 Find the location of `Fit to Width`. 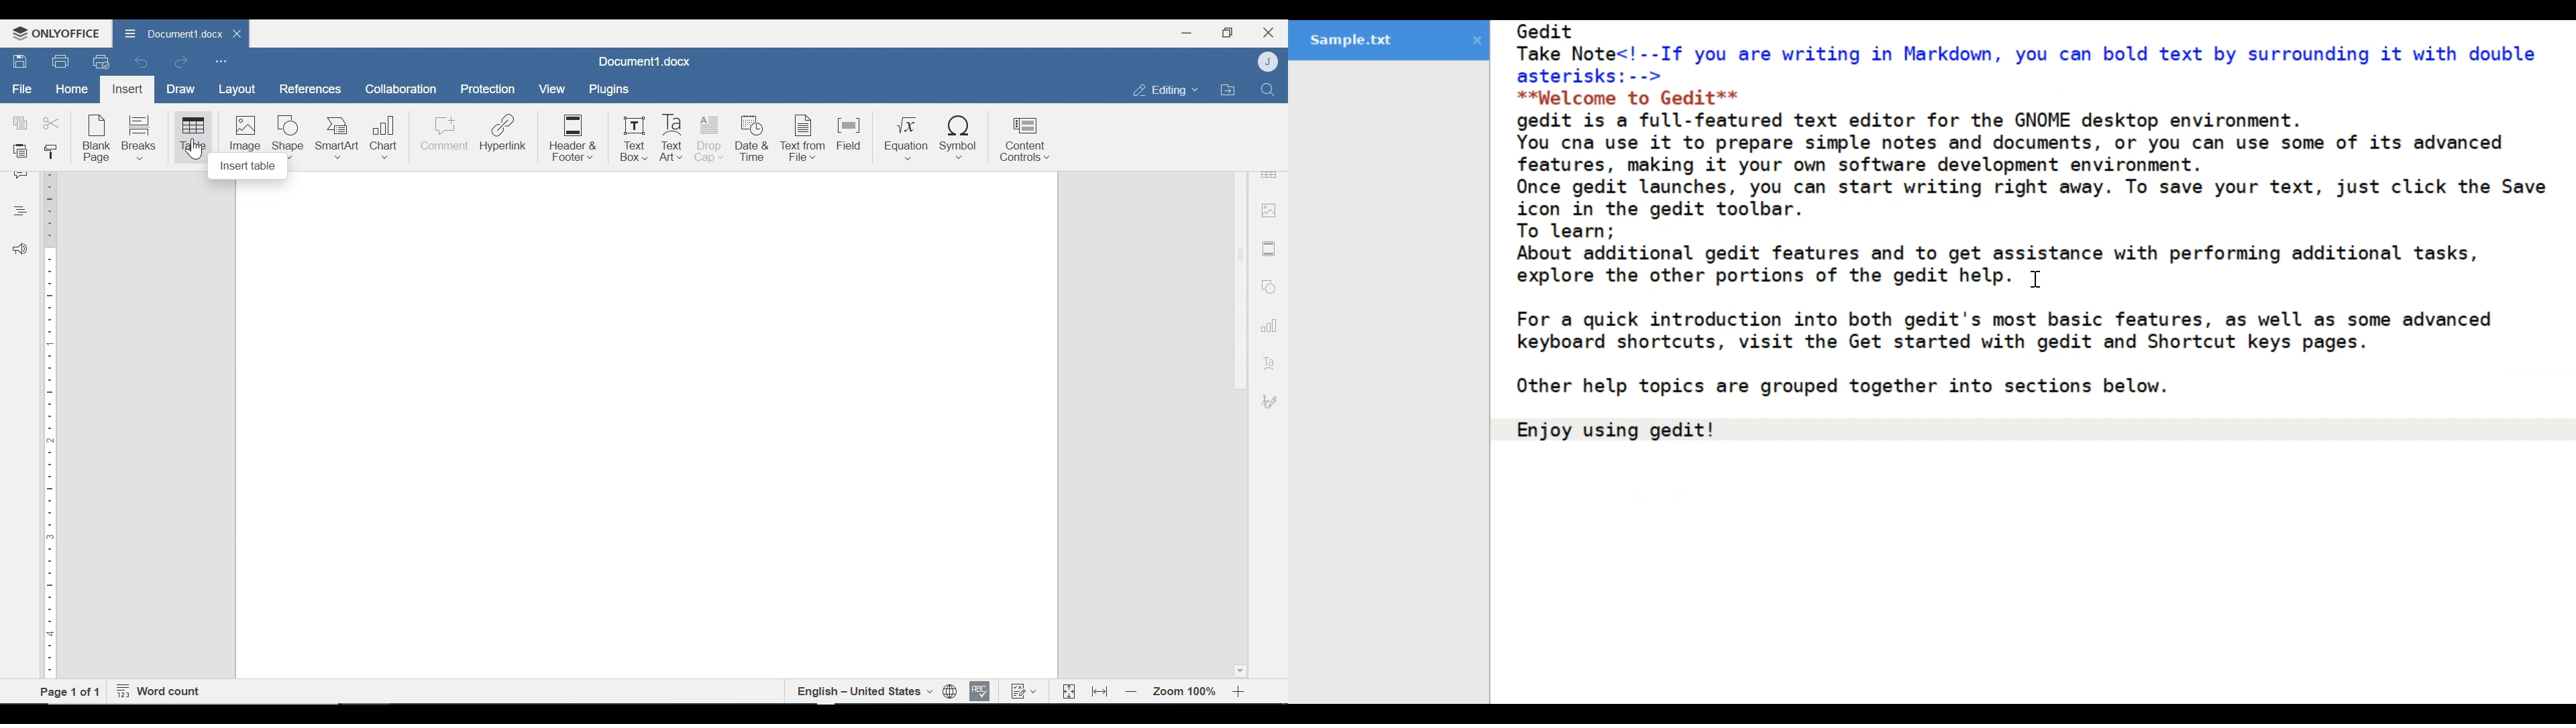

Fit to Width is located at coordinates (1101, 690).